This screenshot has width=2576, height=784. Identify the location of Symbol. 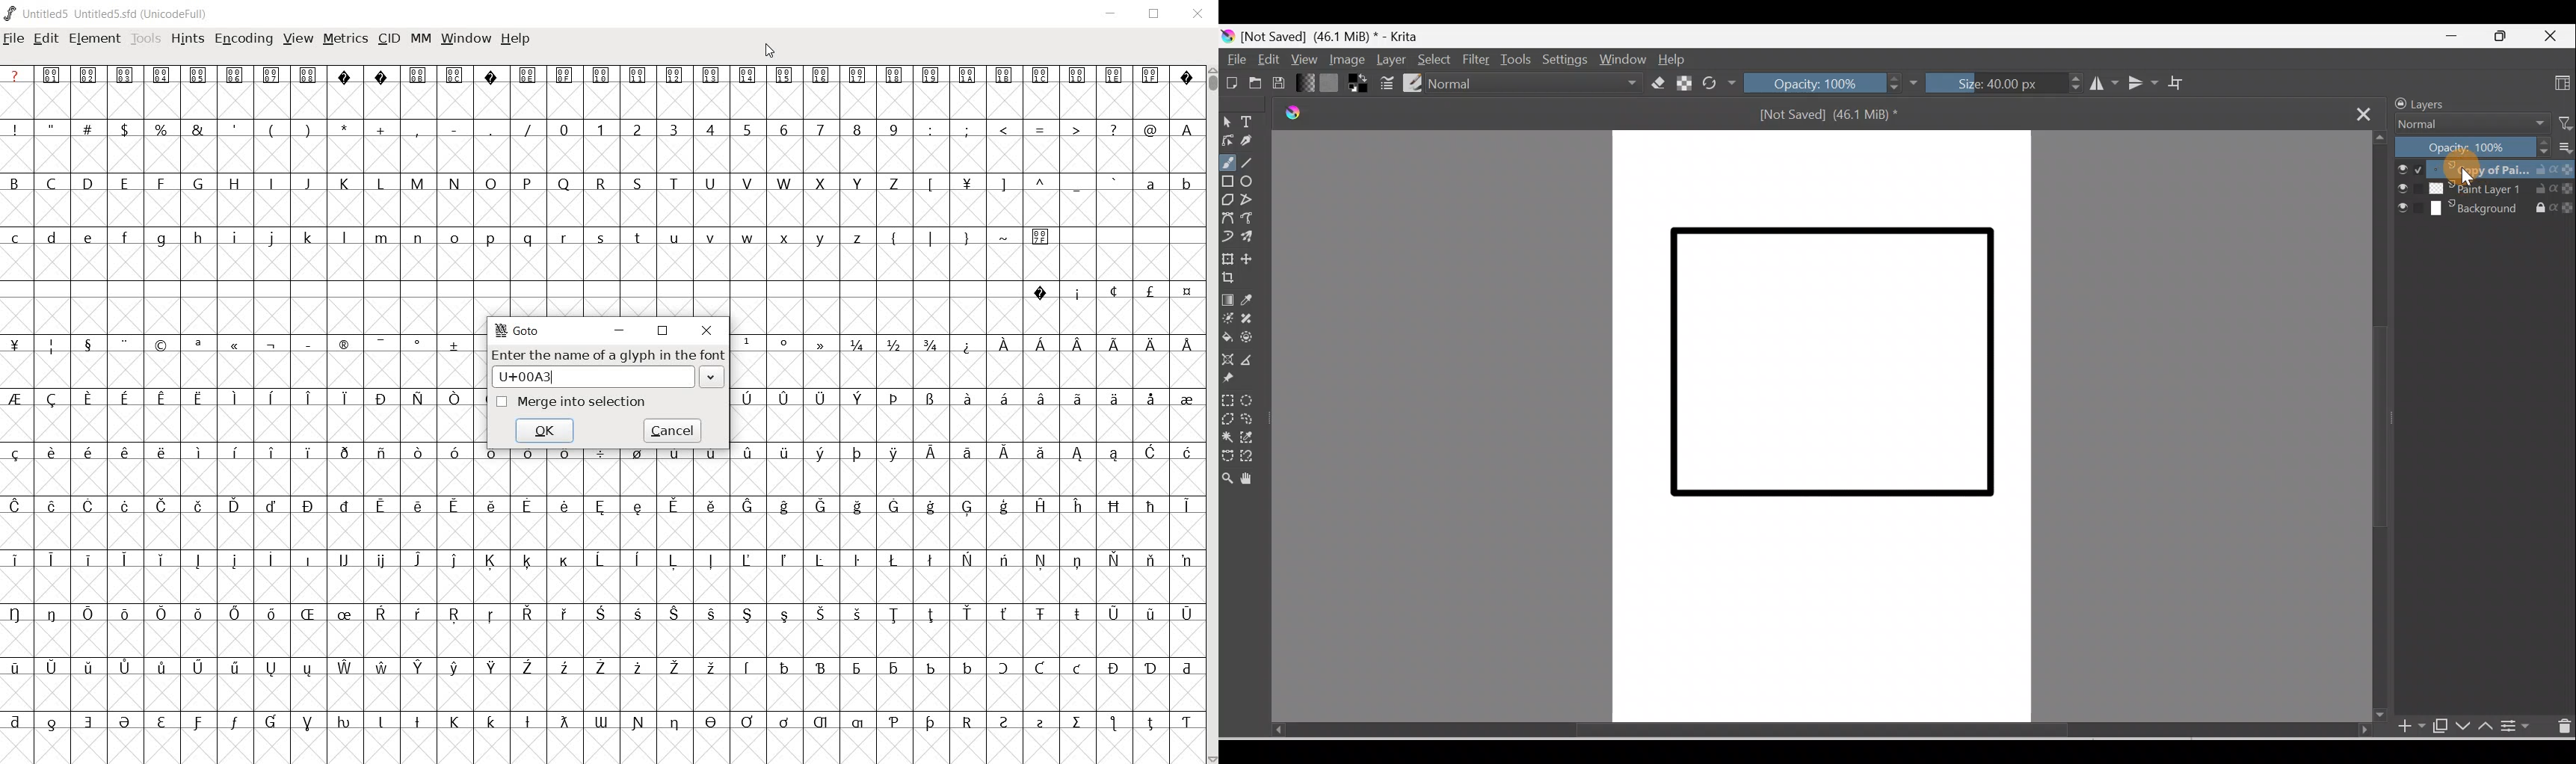
(235, 613).